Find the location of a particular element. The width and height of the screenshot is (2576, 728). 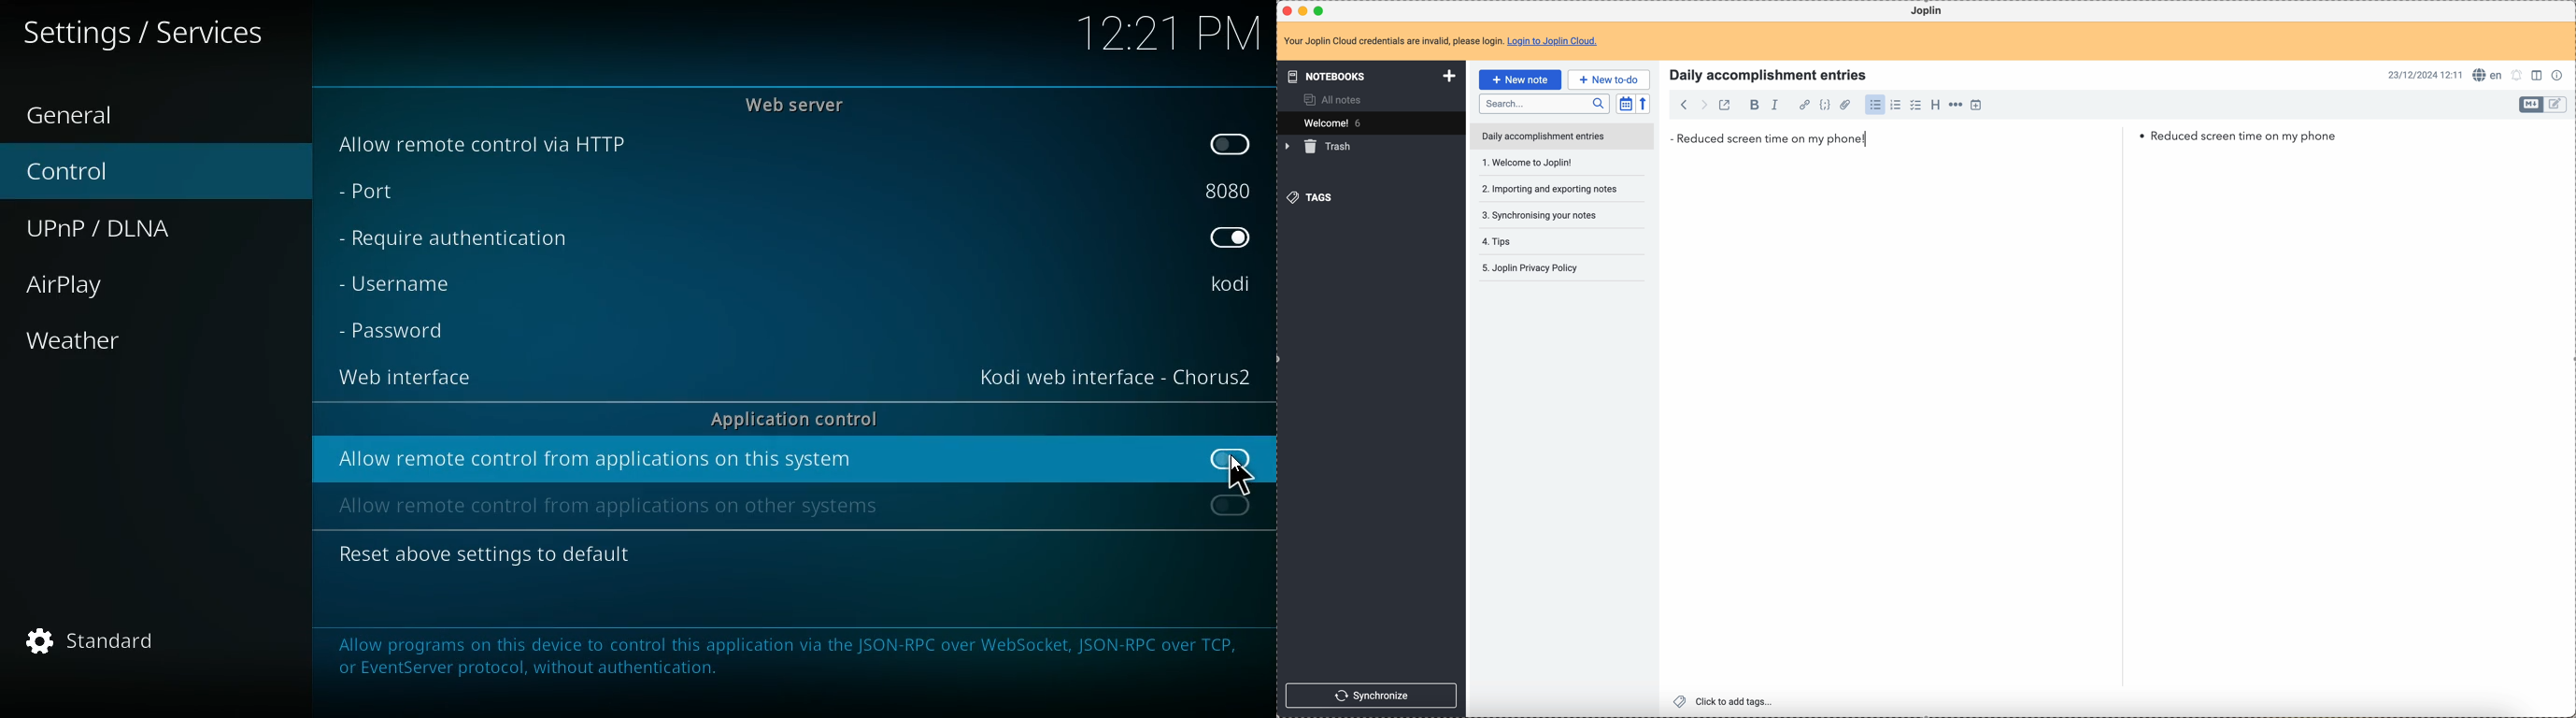

all notes is located at coordinates (1329, 100).